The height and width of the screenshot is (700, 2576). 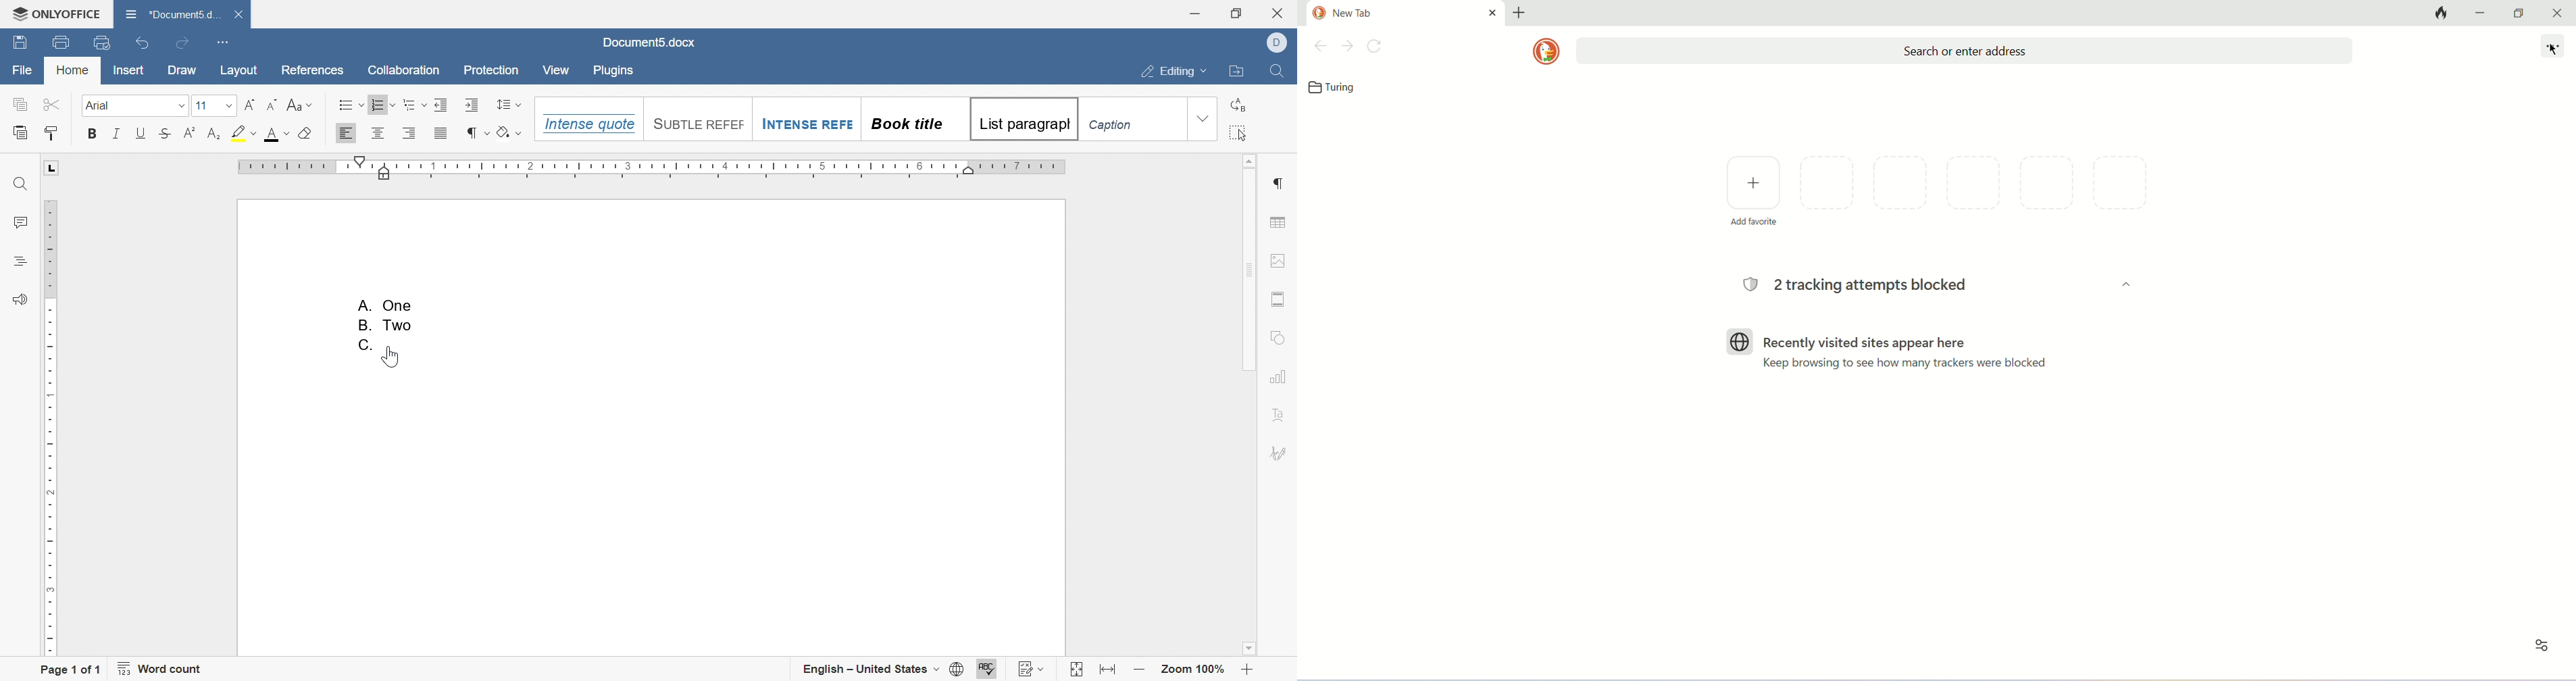 What do you see at coordinates (586, 124) in the screenshot?
I see `Intense quote` at bounding box center [586, 124].